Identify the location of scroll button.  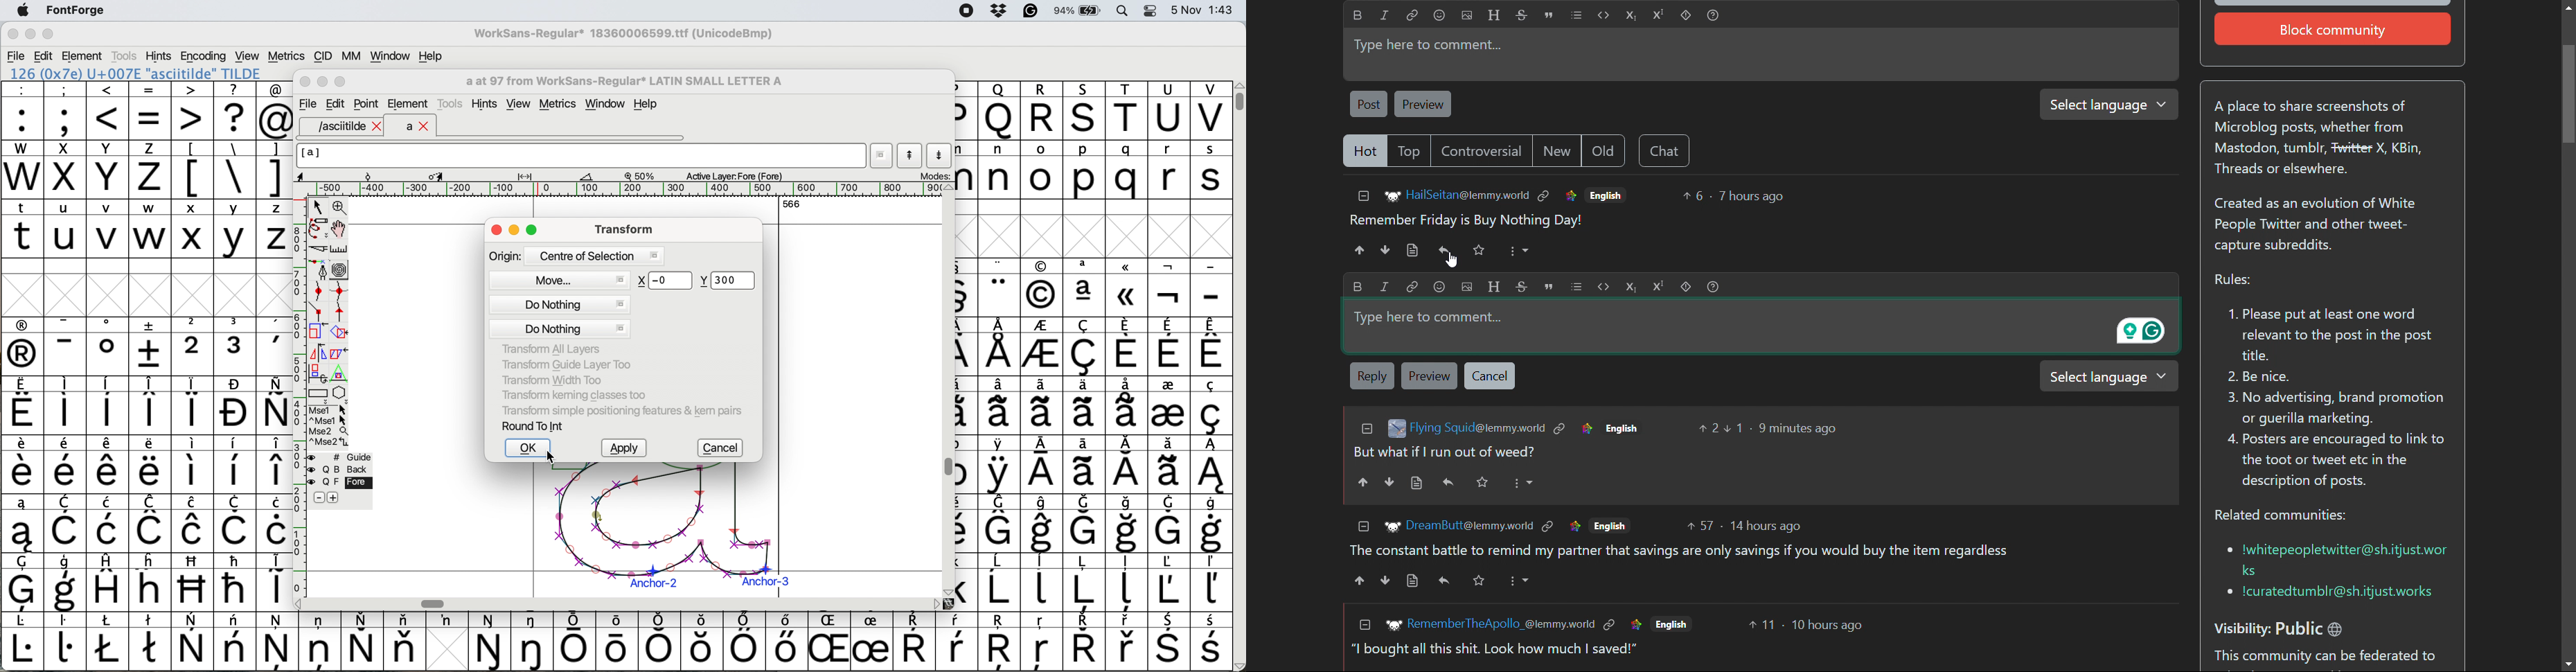
(1238, 665).